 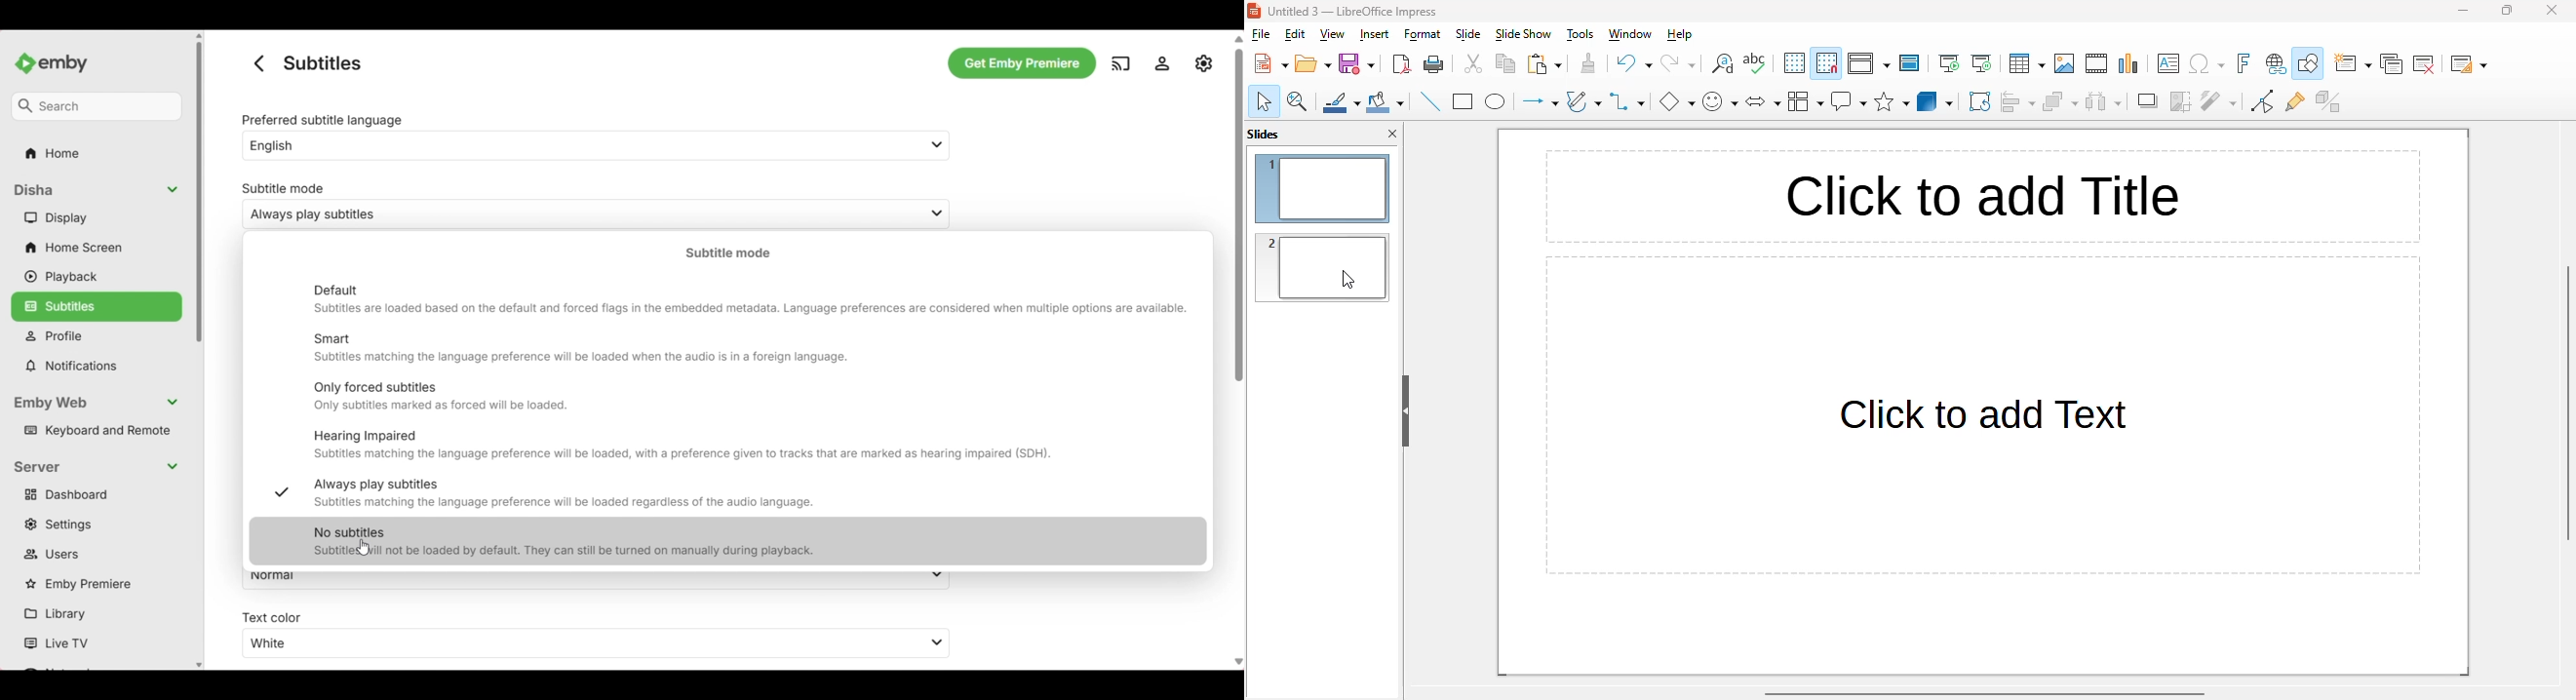 I want to click on , so click(x=49, y=152).